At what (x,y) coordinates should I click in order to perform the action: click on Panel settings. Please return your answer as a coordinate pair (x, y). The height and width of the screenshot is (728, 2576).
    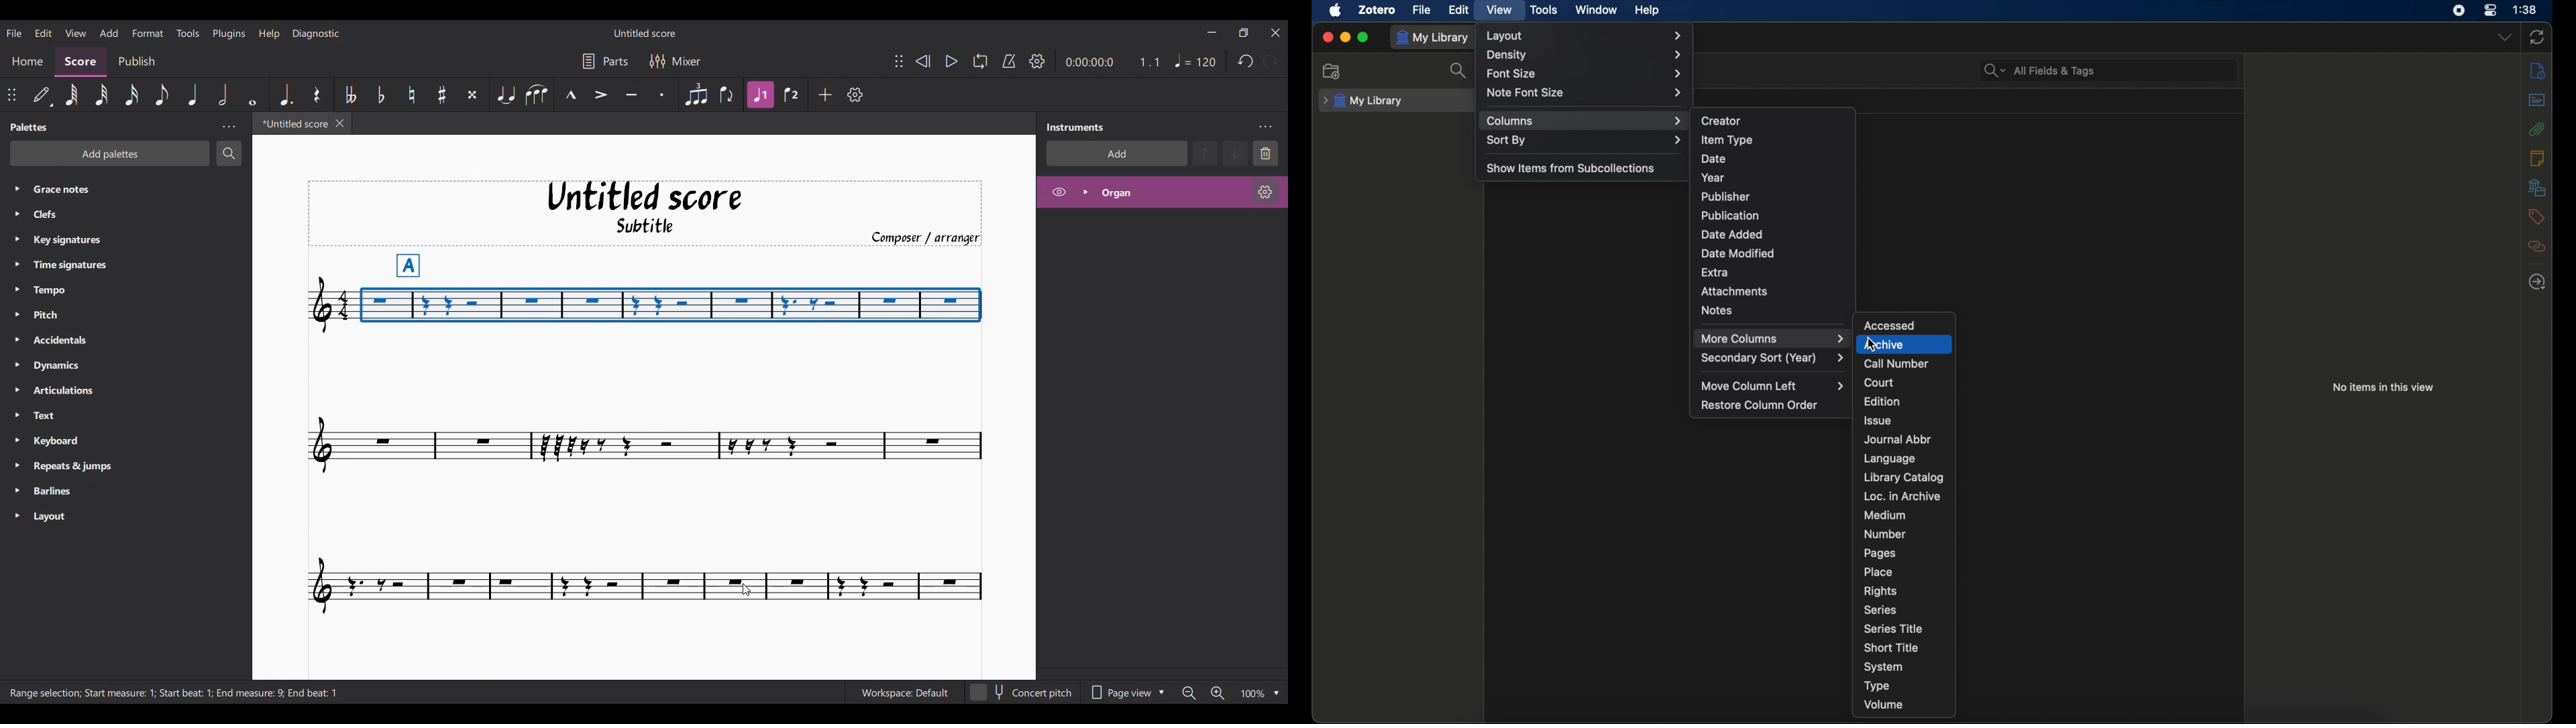
    Looking at the image, I should click on (229, 127).